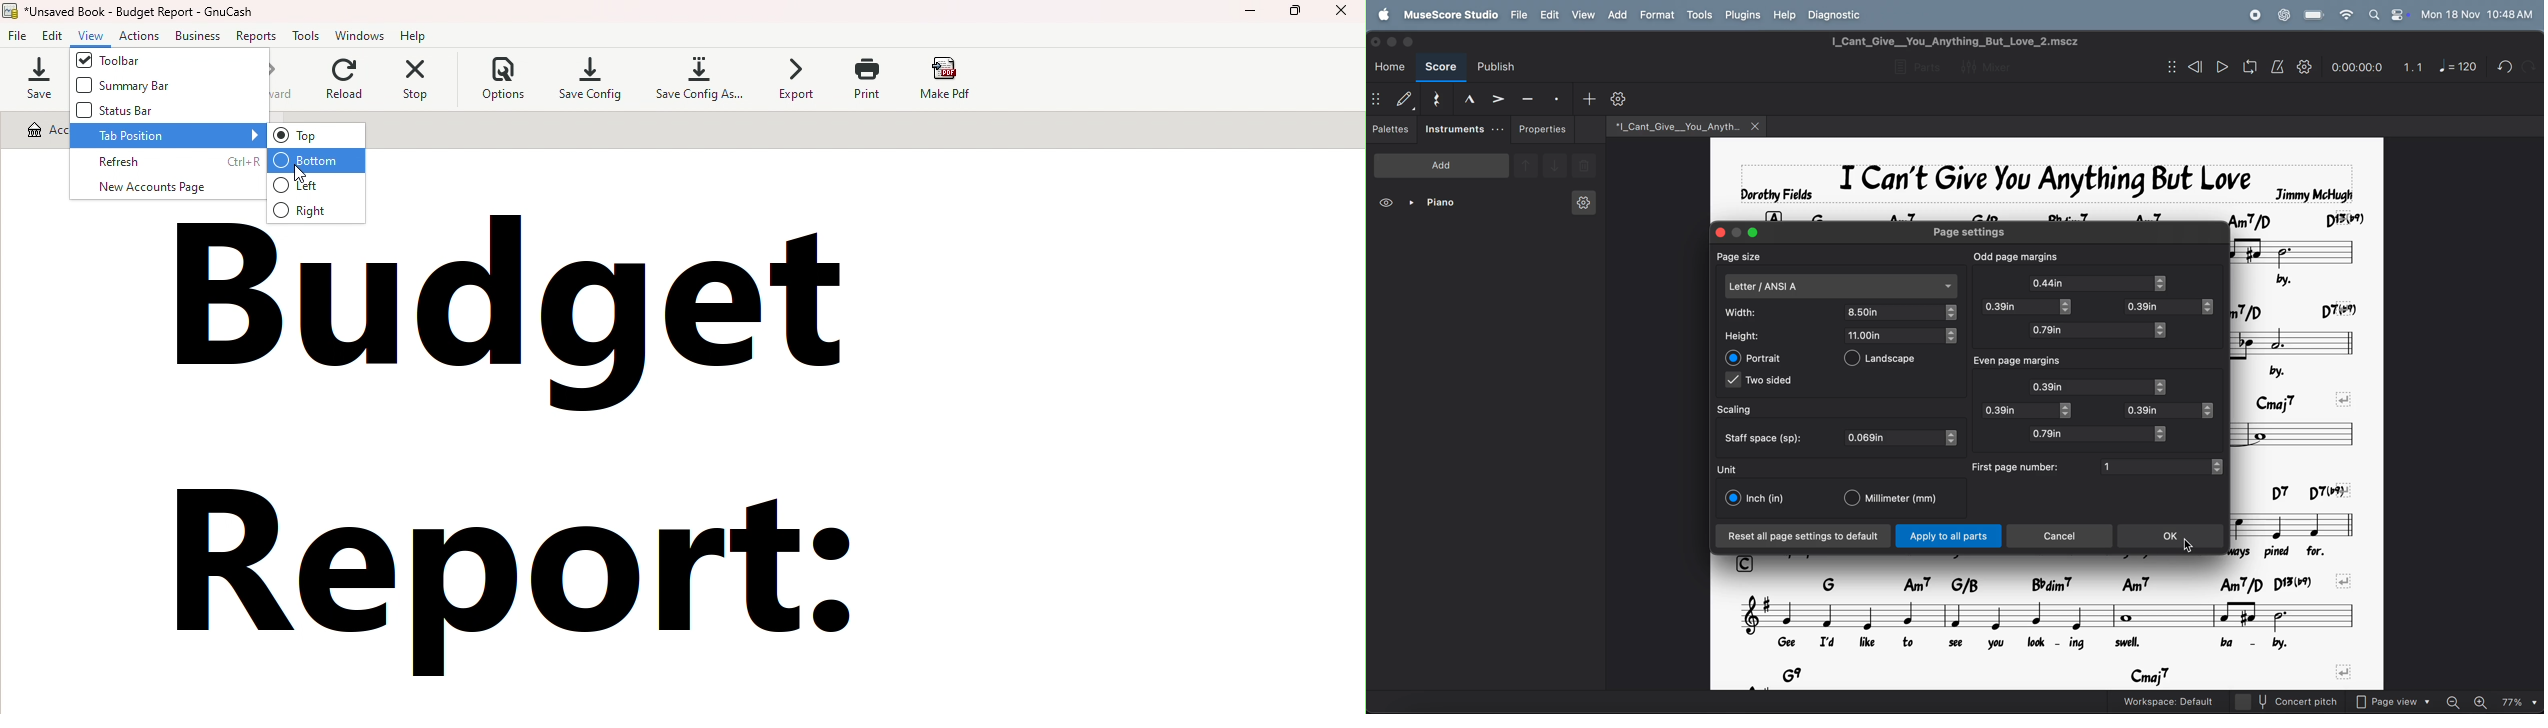  What do you see at coordinates (1914, 68) in the screenshot?
I see `parts` at bounding box center [1914, 68].